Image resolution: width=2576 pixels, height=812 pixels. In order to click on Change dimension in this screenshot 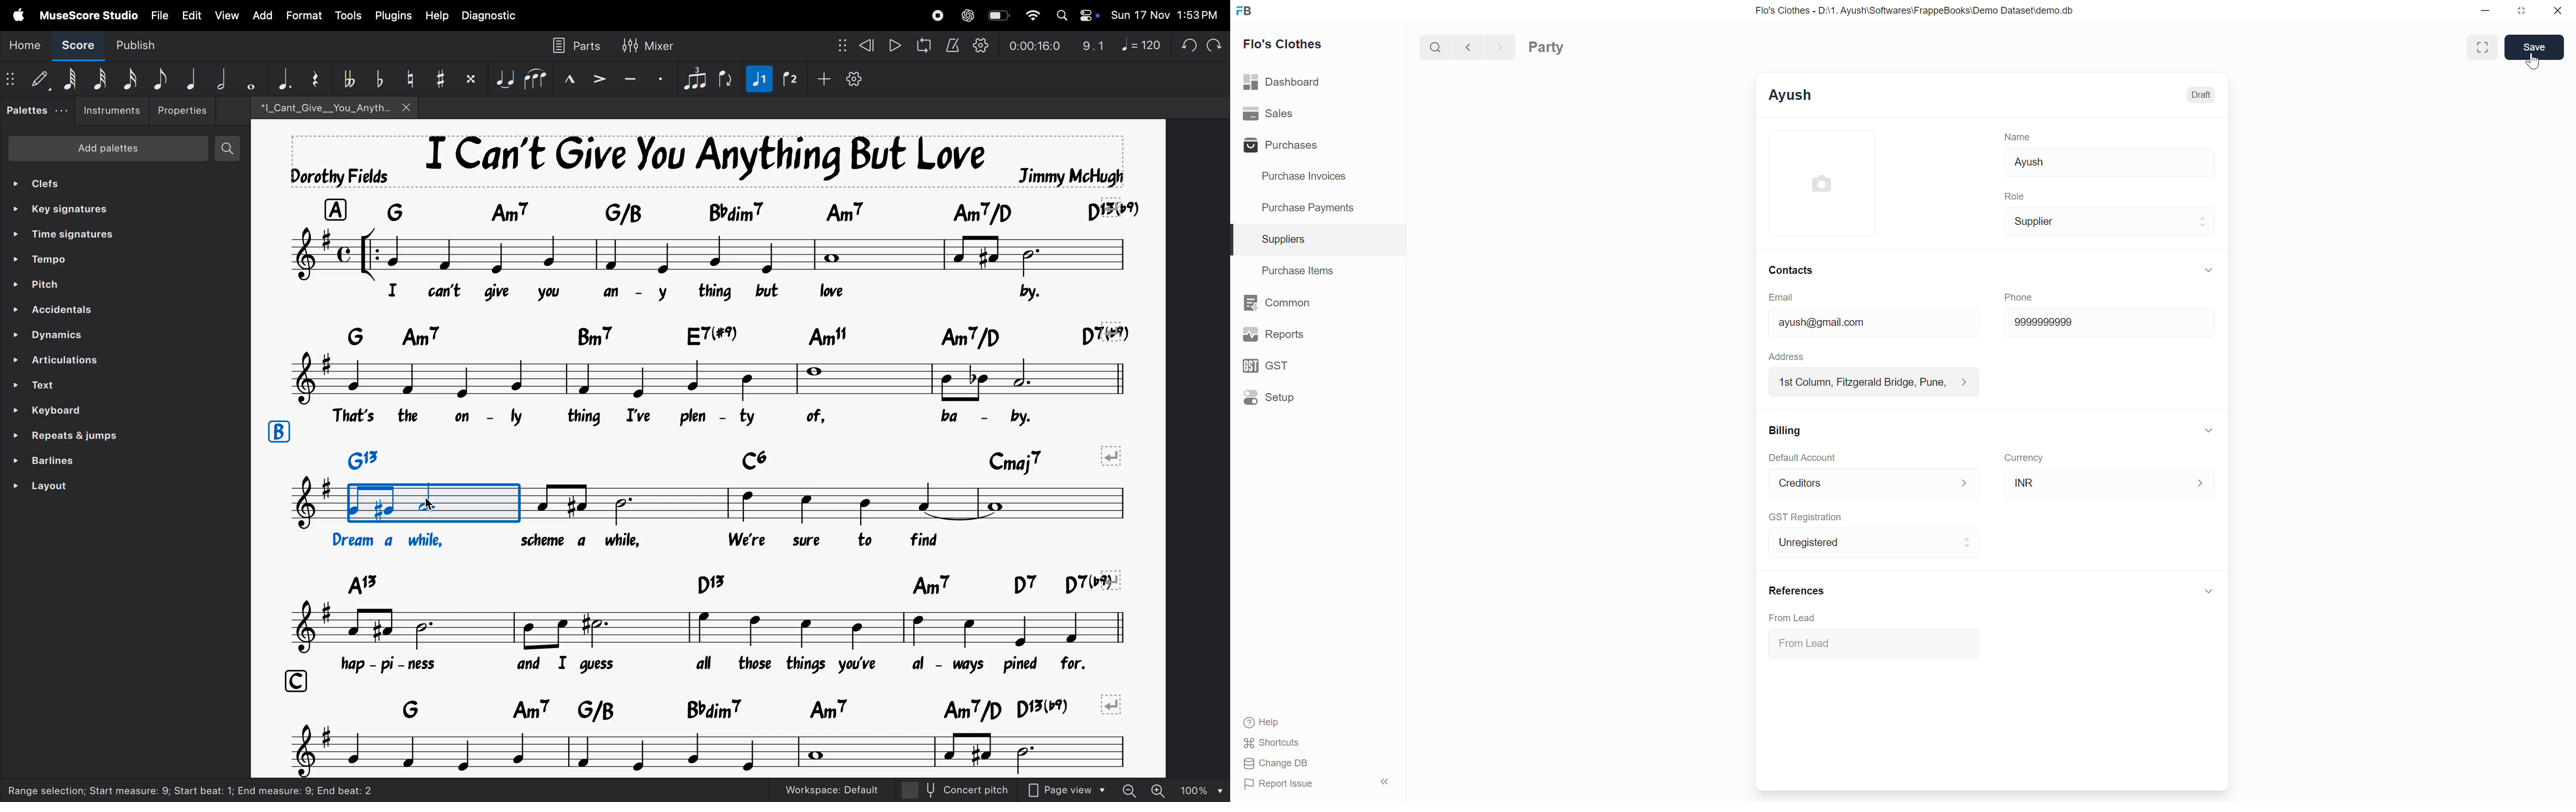, I will do `click(2522, 11)`.